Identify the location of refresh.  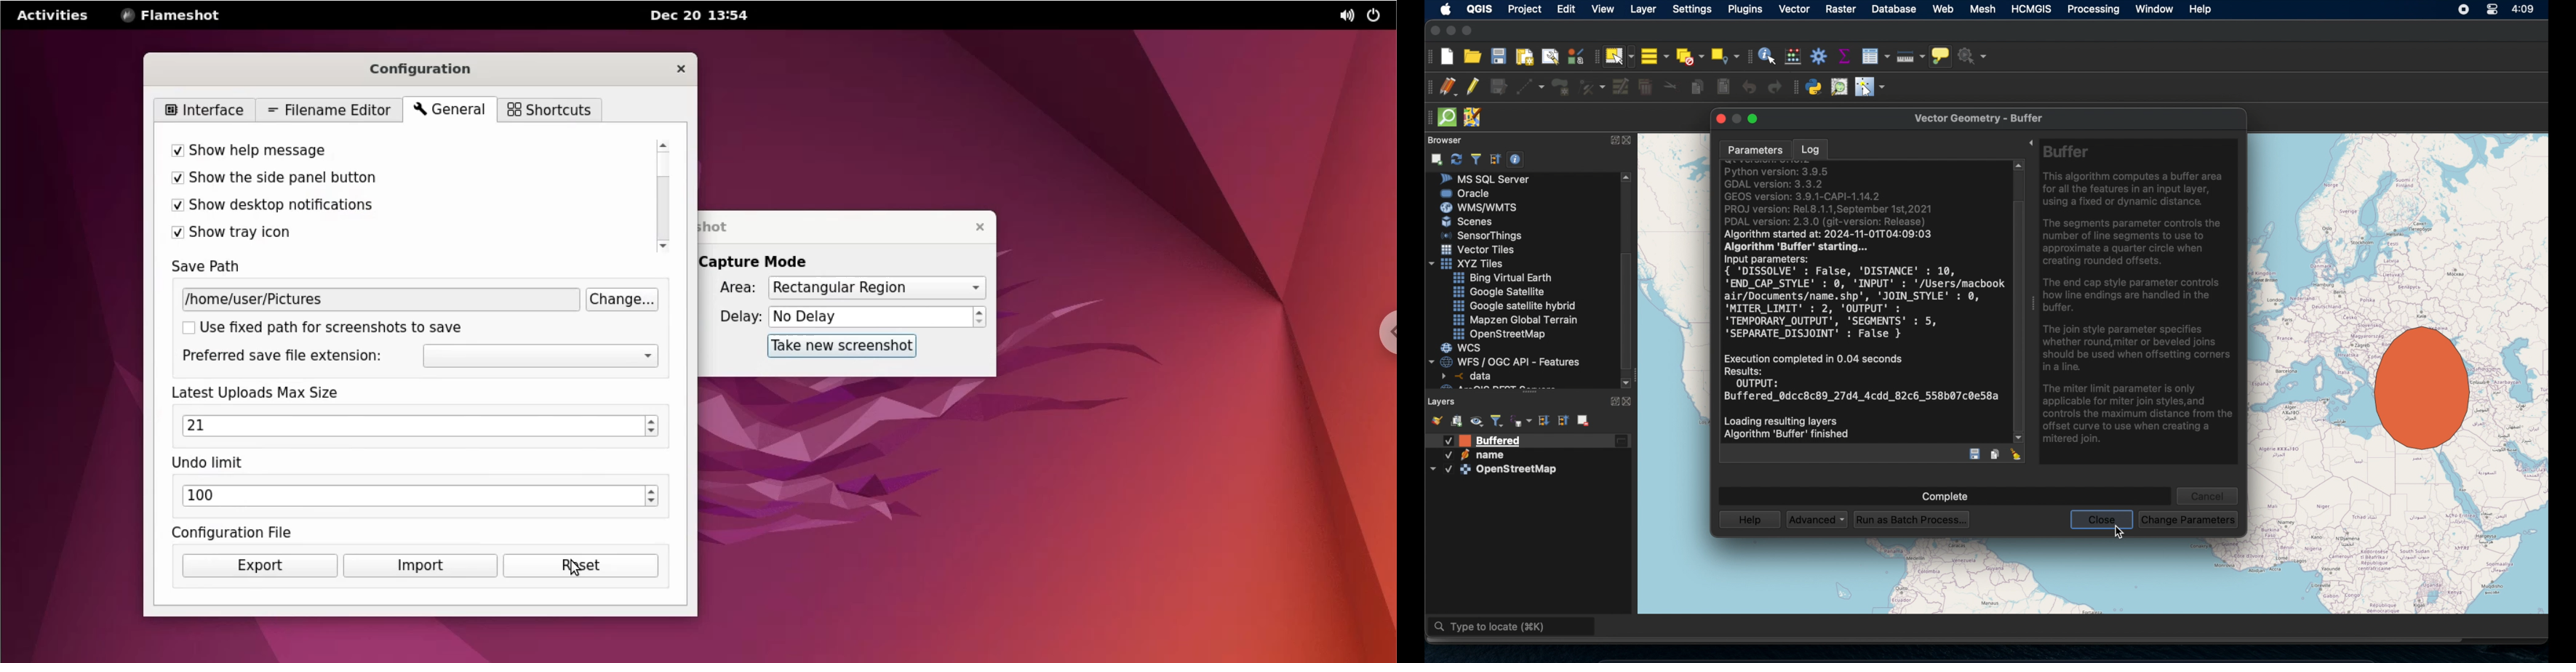
(1456, 158).